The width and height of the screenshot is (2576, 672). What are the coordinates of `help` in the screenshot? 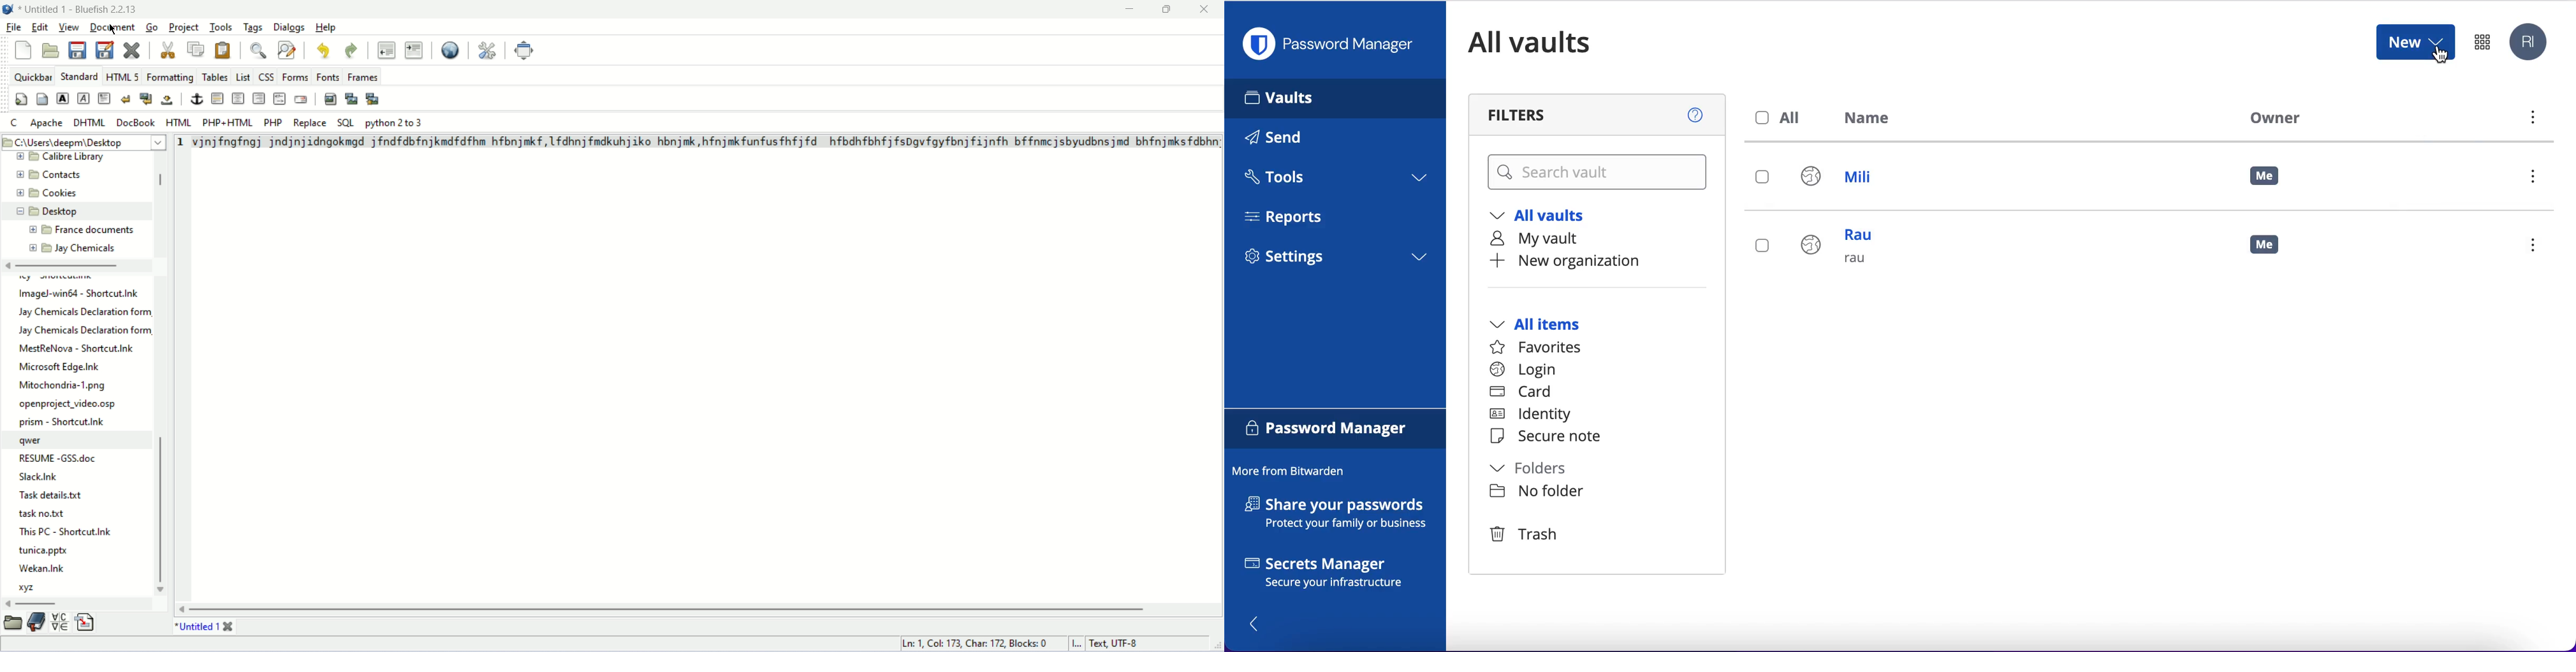 It's located at (330, 27).